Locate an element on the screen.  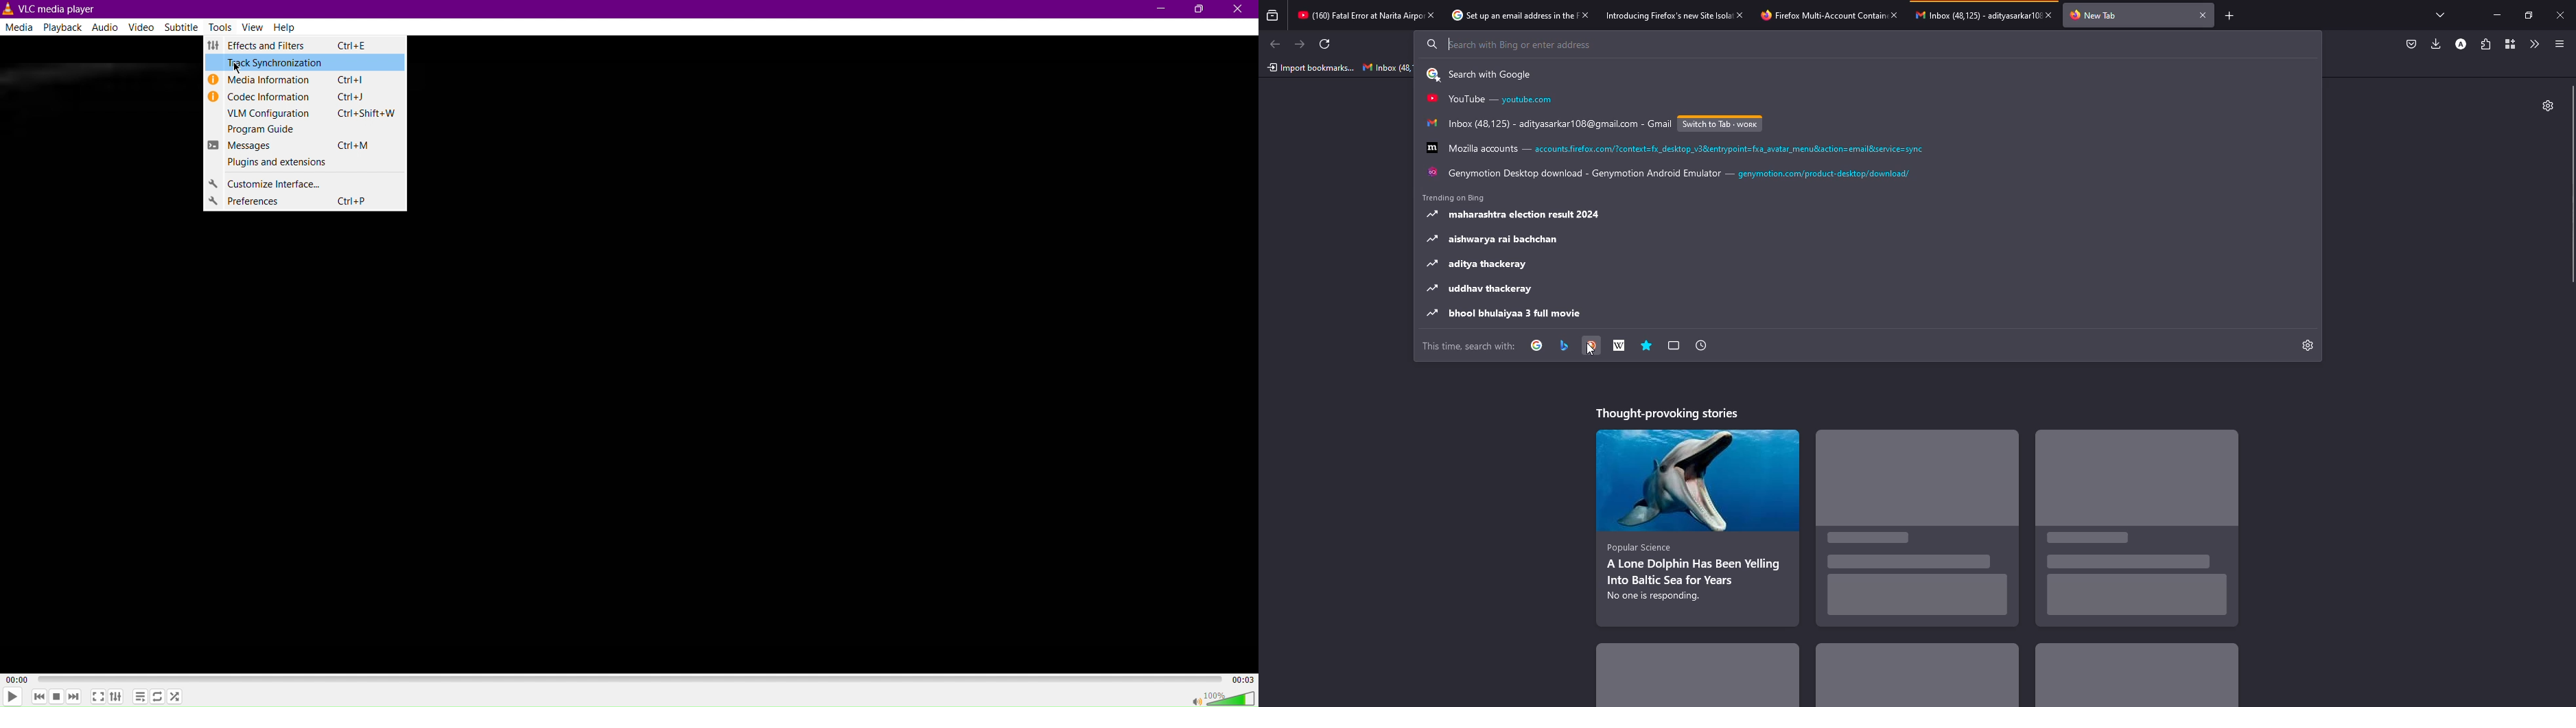
Switch tab option is located at coordinates (1720, 124).